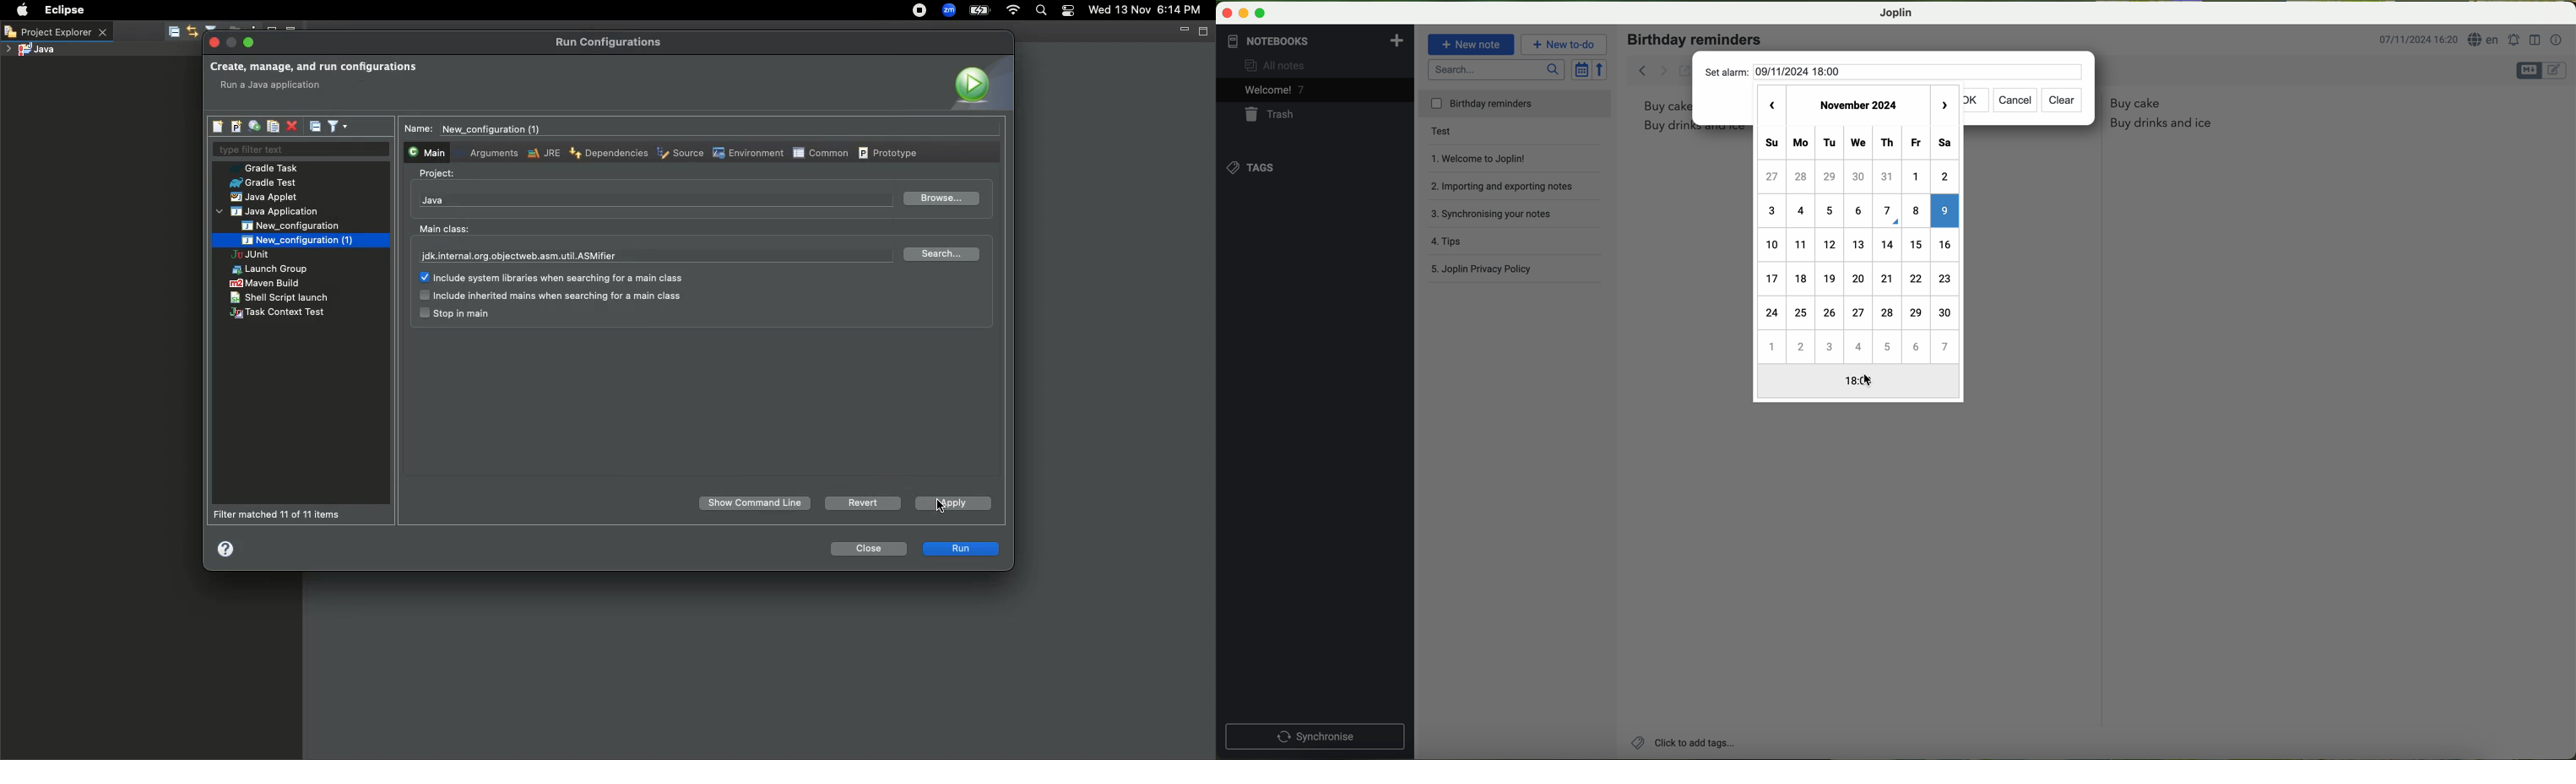 Image resolution: width=2576 pixels, height=784 pixels. What do you see at coordinates (253, 127) in the screenshot?
I see `Export launch configurations` at bounding box center [253, 127].